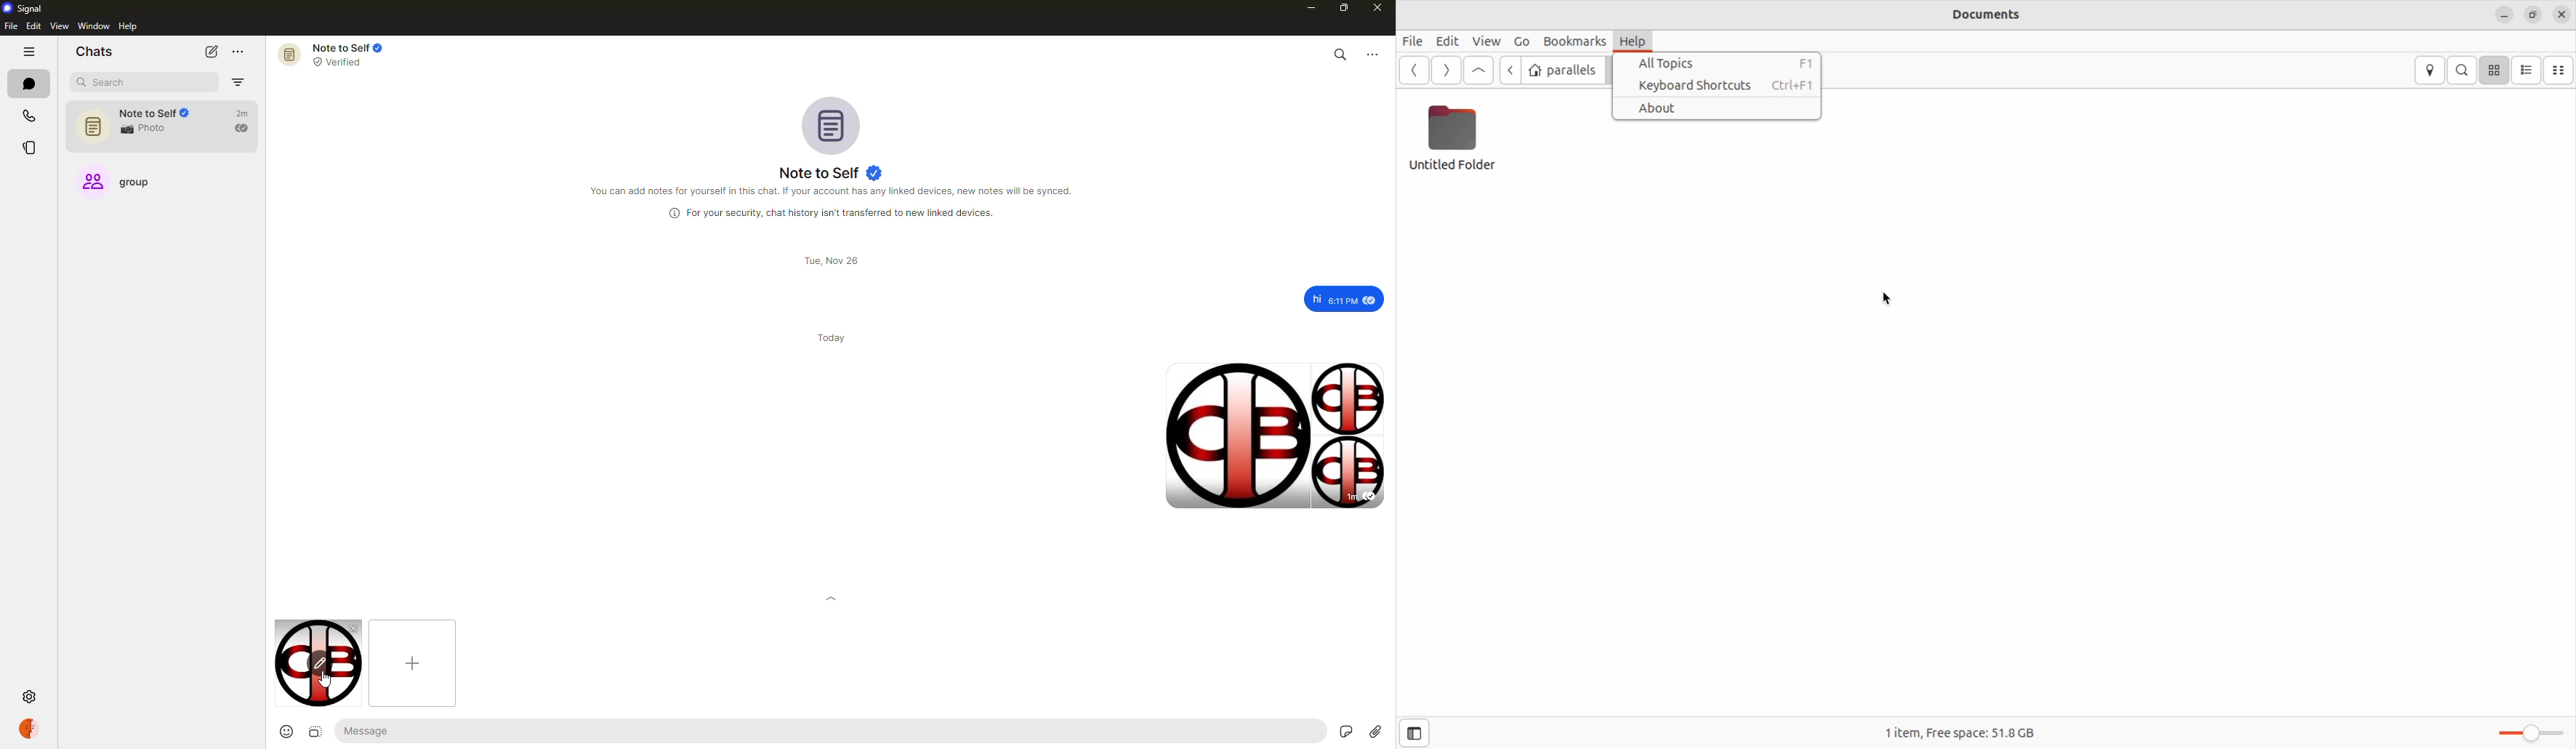  I want to click on chats, so click(94, 52).